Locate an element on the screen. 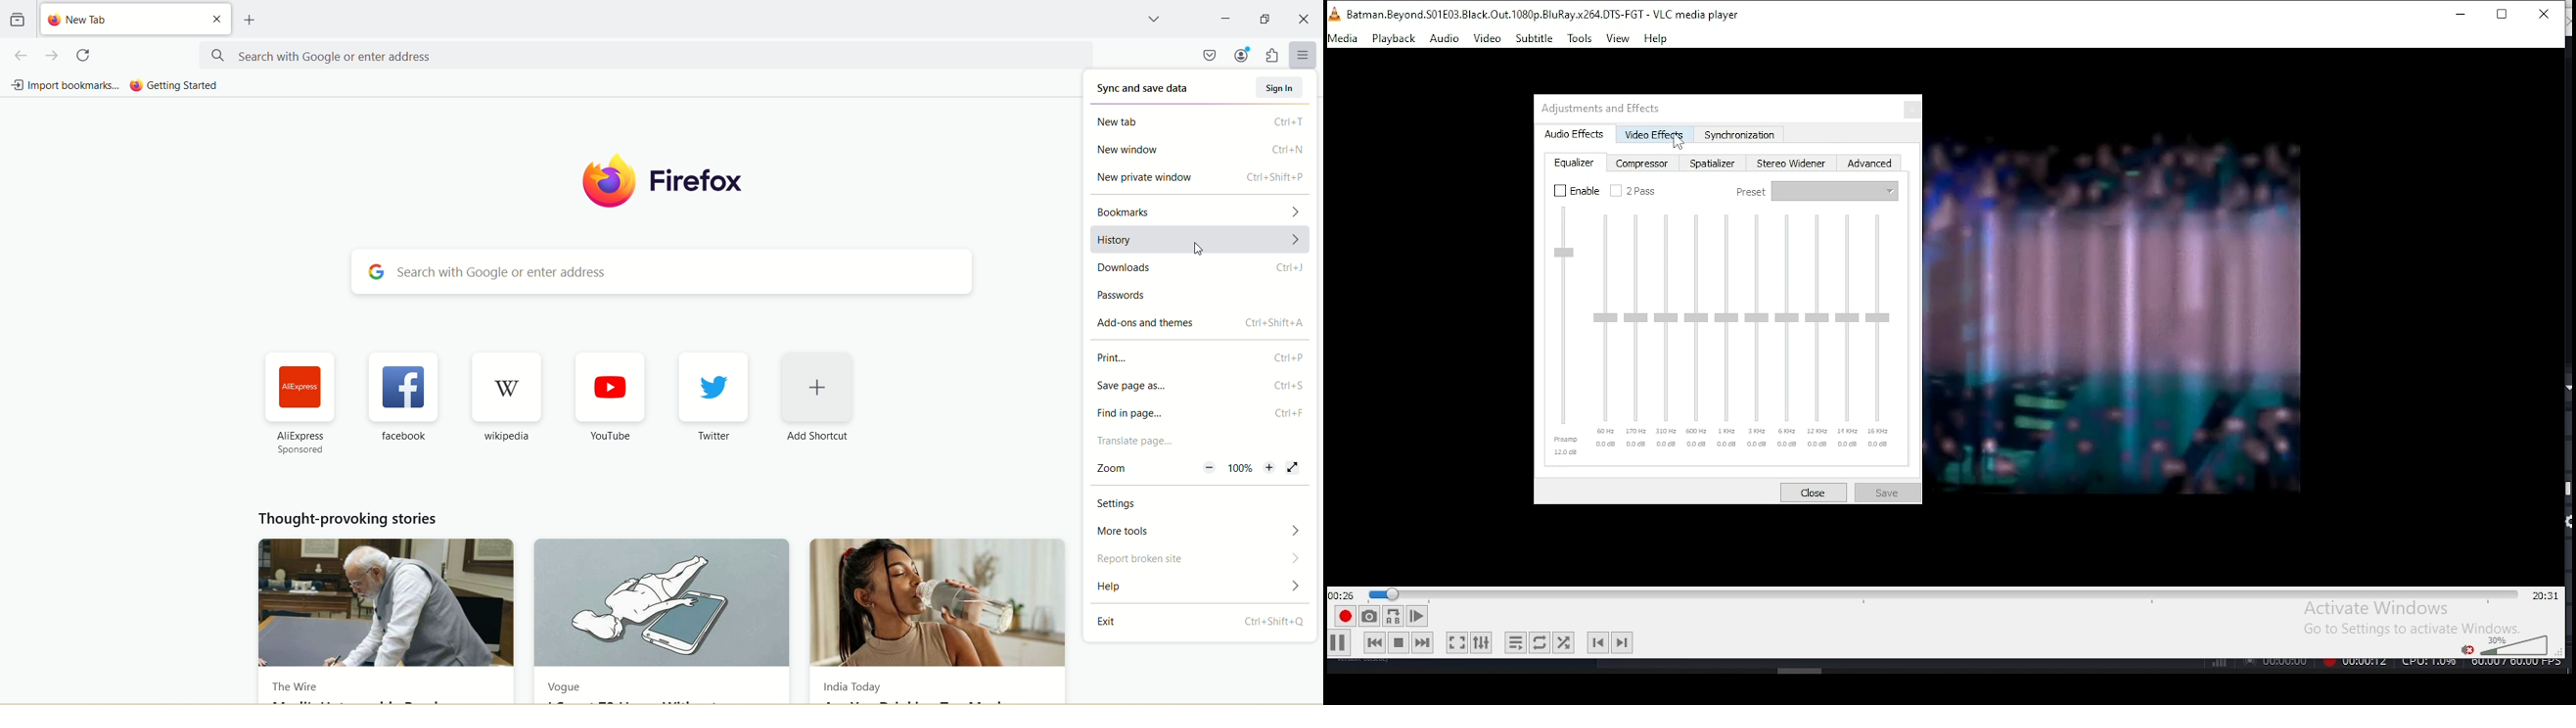  fit to screen is located at coordinates (1296, 468).